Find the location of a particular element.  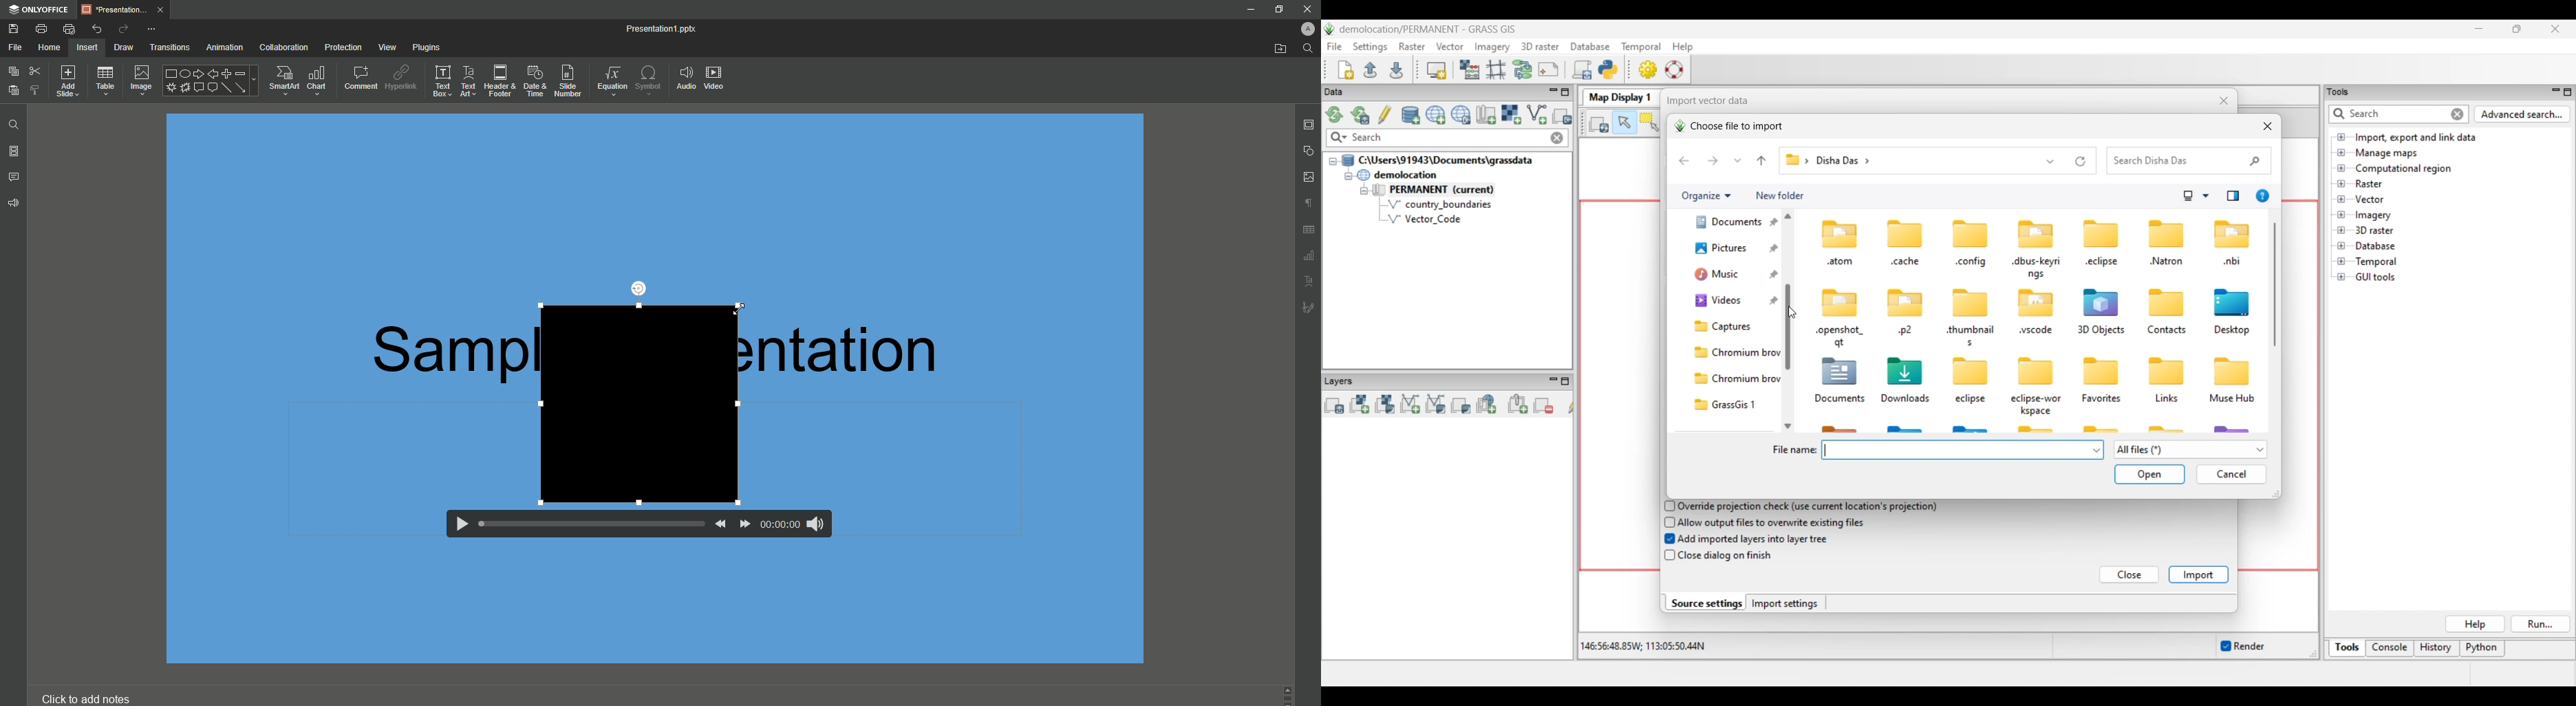

Presentation1 is located at coordinates (650, 31).